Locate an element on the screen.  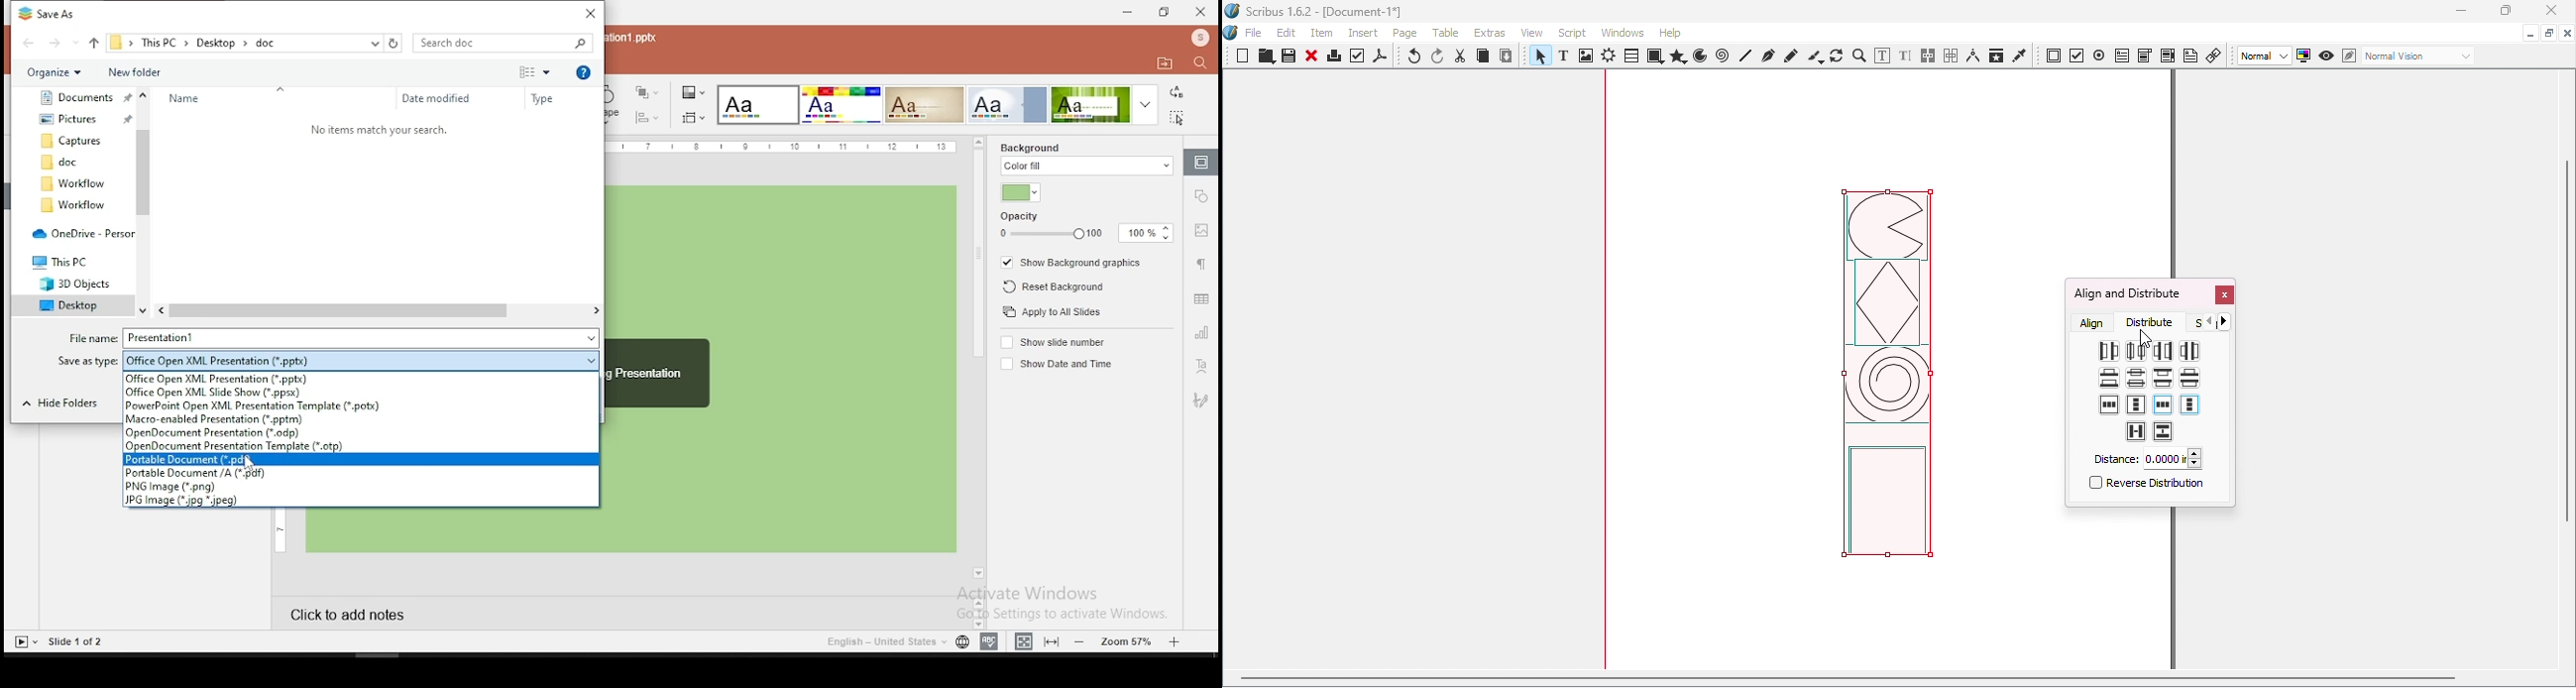
PDF combo box is located at coordinates (2144, 56).